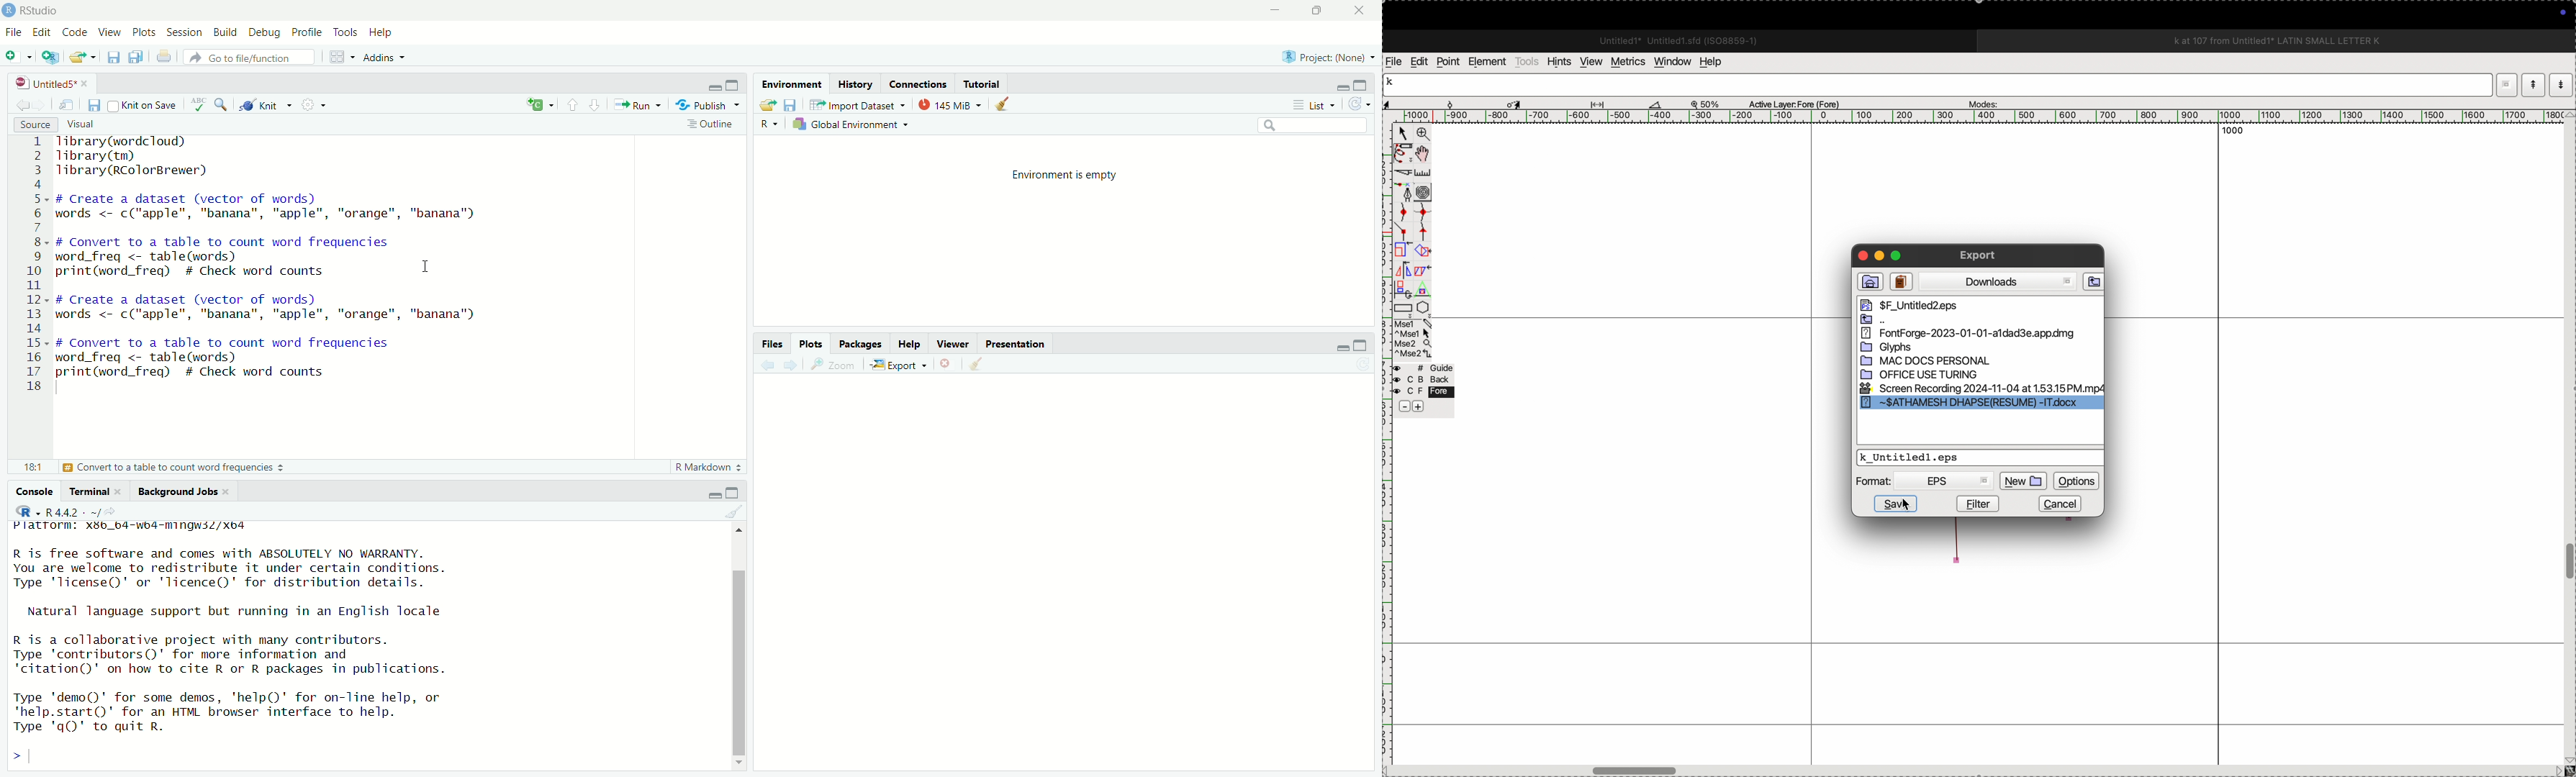 The height and width of the screenshot is (784, 2576). What do you see at coordinates (910, 343) in the screenshot?
I see `Help` at bounding box center [910, 343].